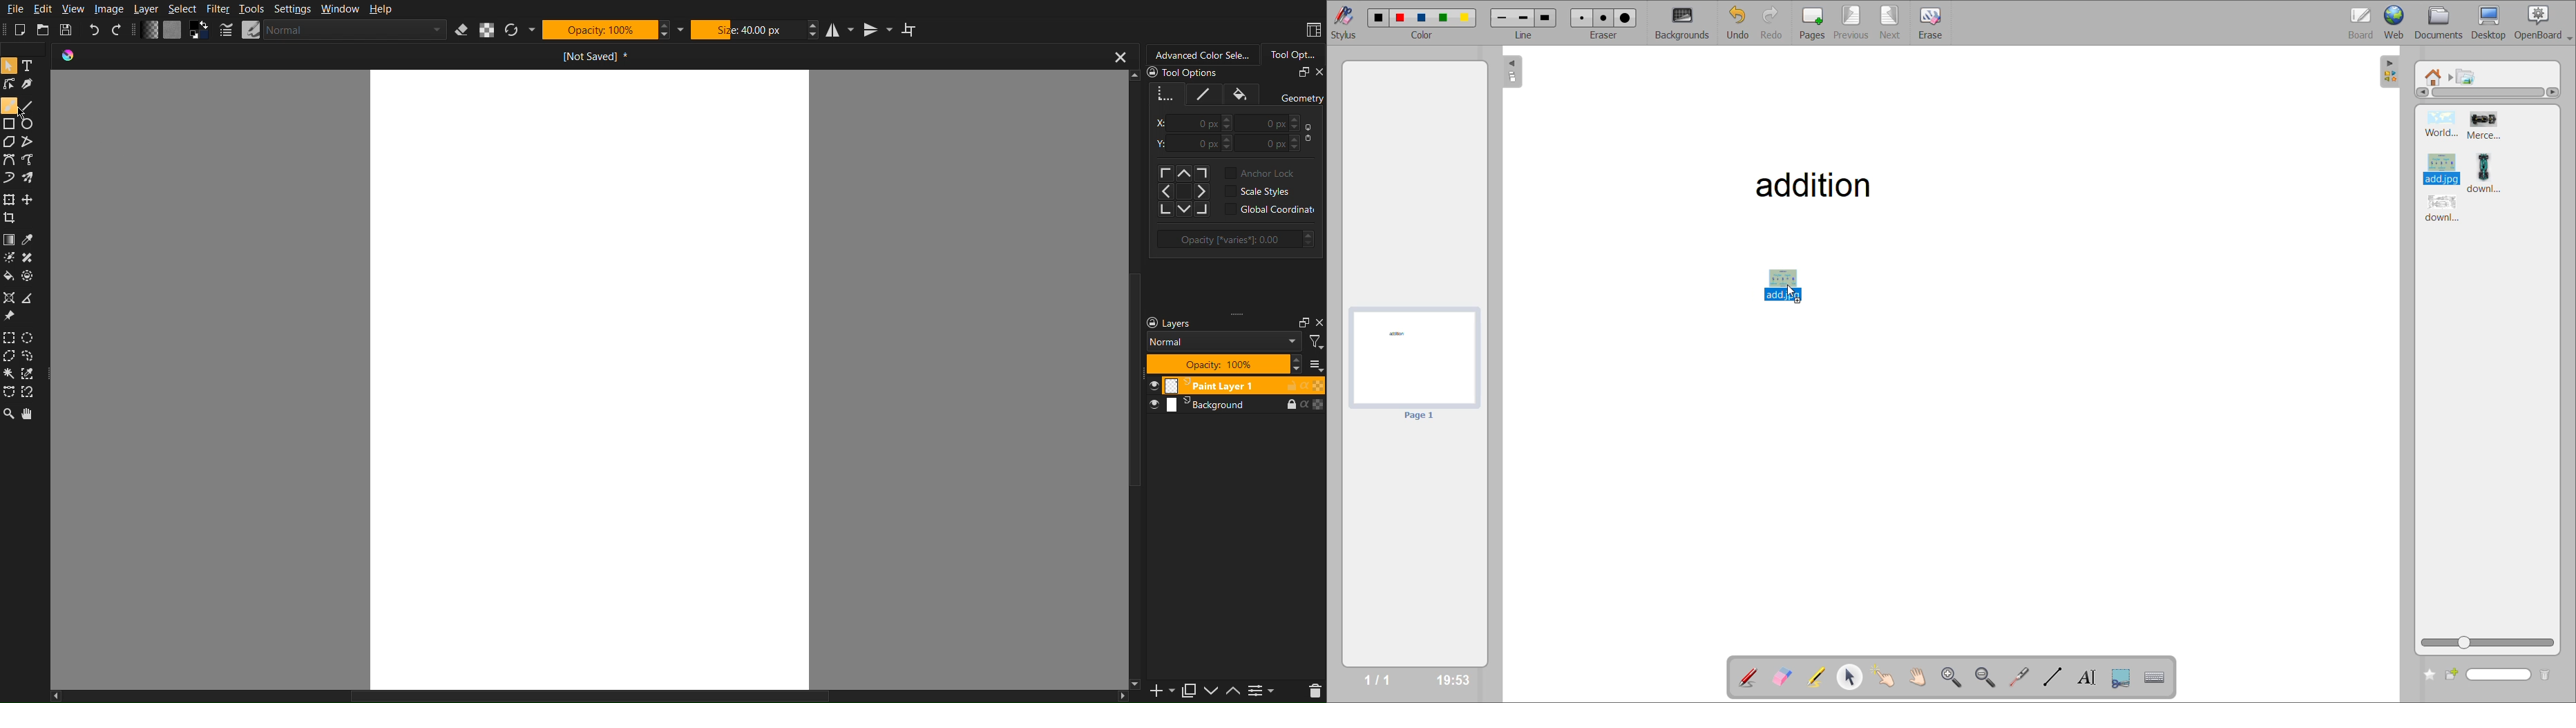 This screenshot has height=728, width=2576. What do you see at coordinates (1315, 363) in the screenshot?
I see `All Layers` at bounding box center [1315, 363].